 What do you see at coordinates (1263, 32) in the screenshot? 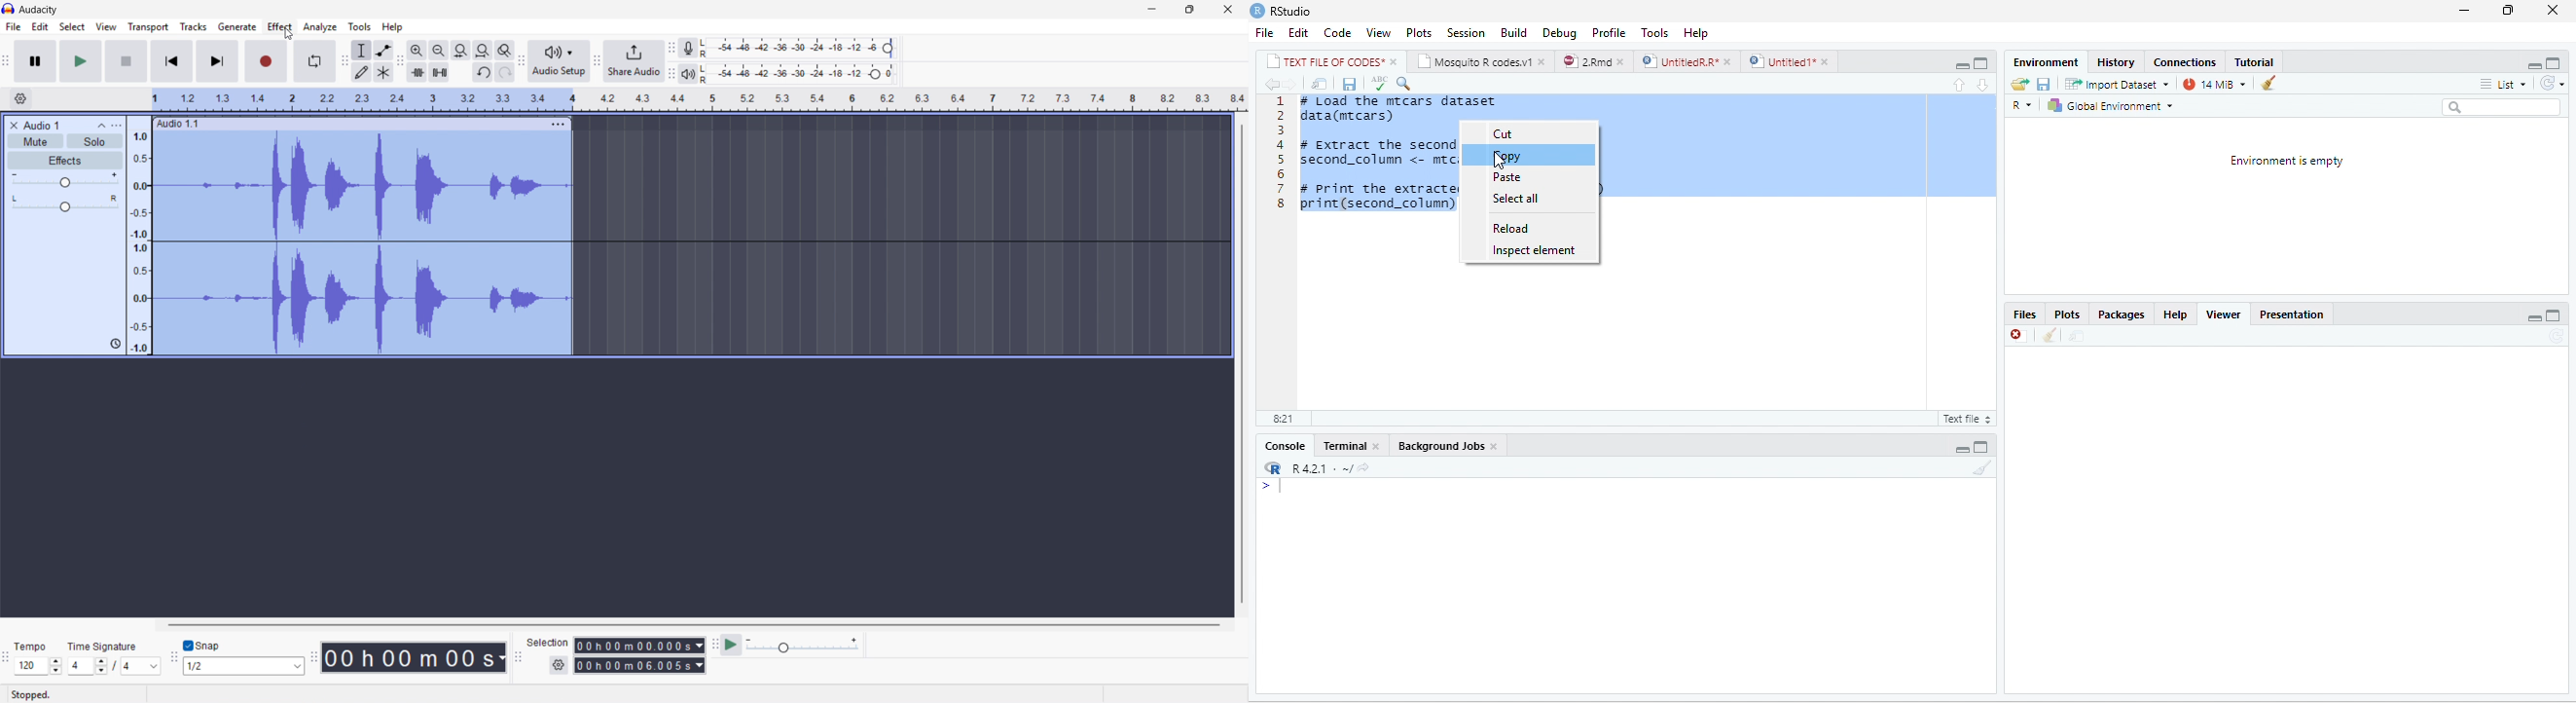
I see `File` at bounding box center [1263, 32].